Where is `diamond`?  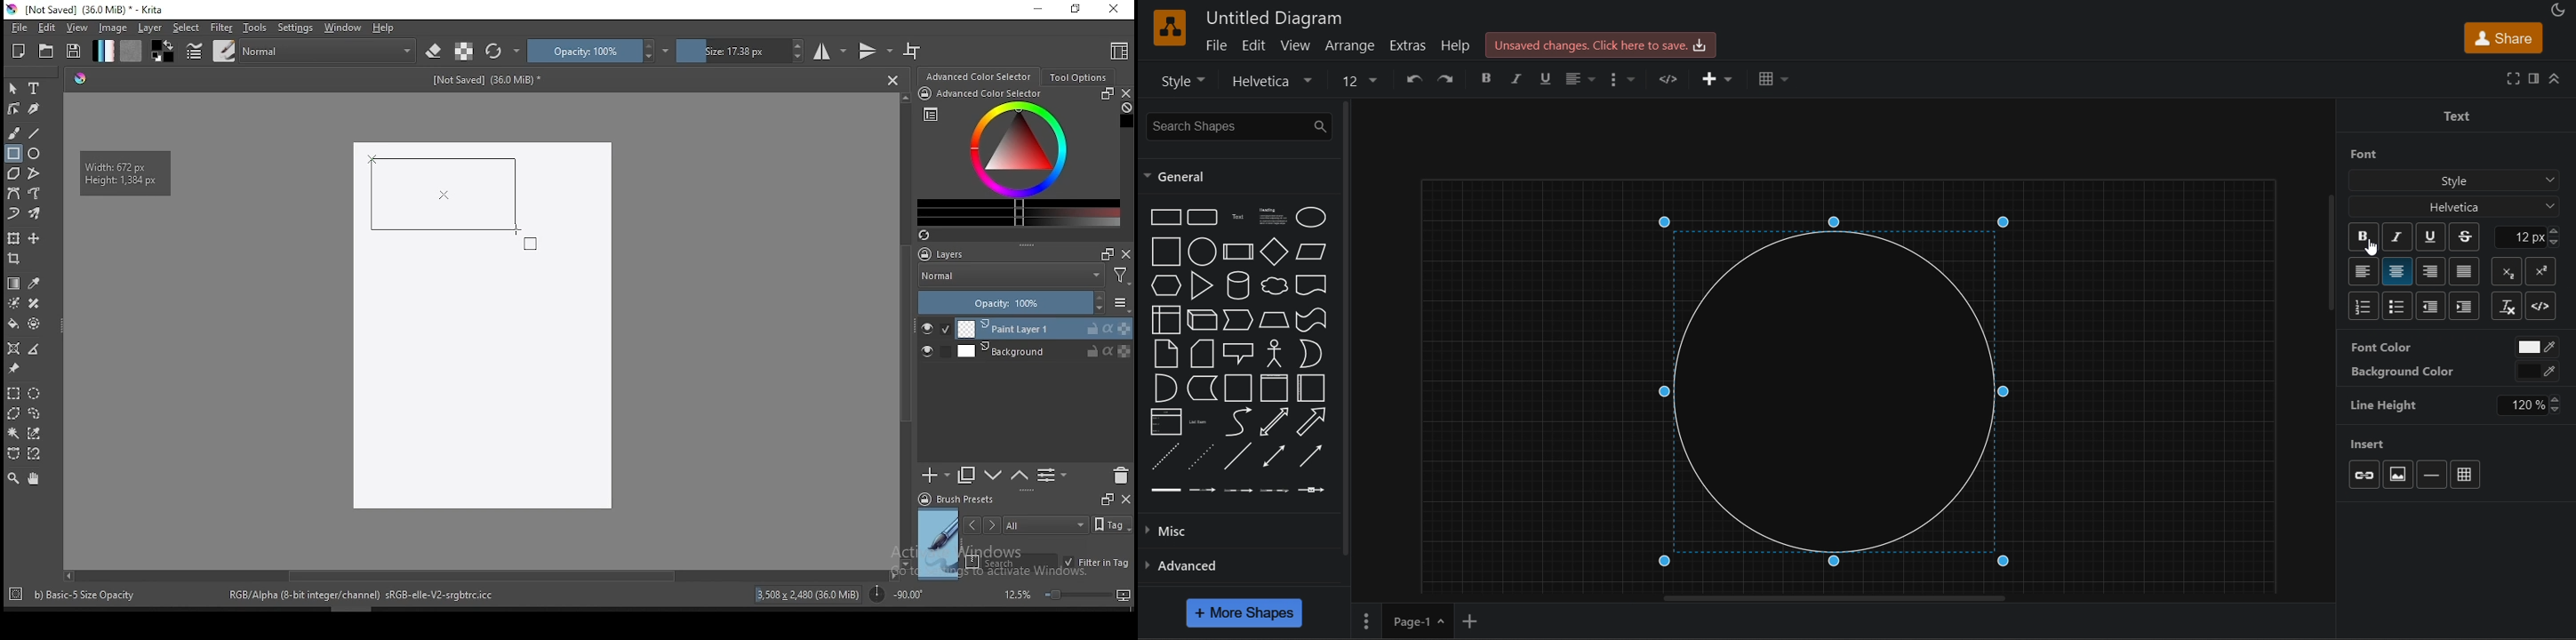
diamond is located at coordinates (1274, 251).